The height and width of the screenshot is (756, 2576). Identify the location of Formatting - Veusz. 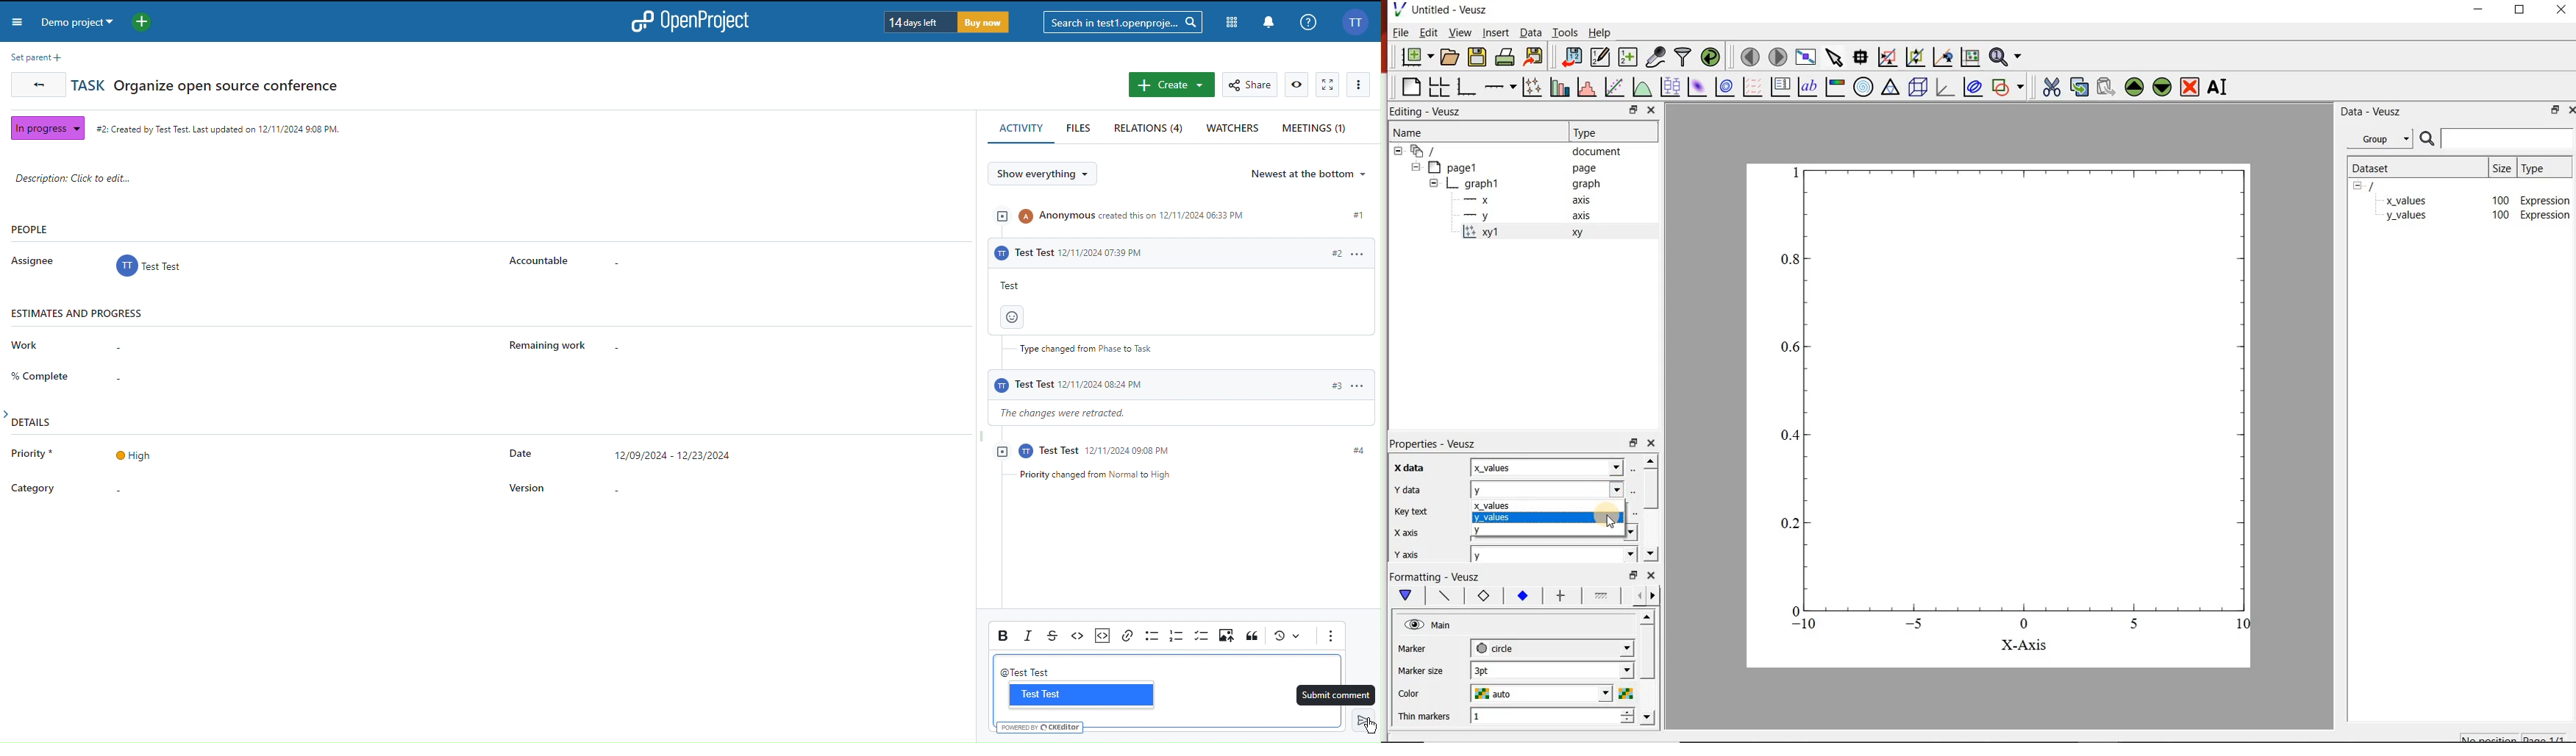
(1438, 576).